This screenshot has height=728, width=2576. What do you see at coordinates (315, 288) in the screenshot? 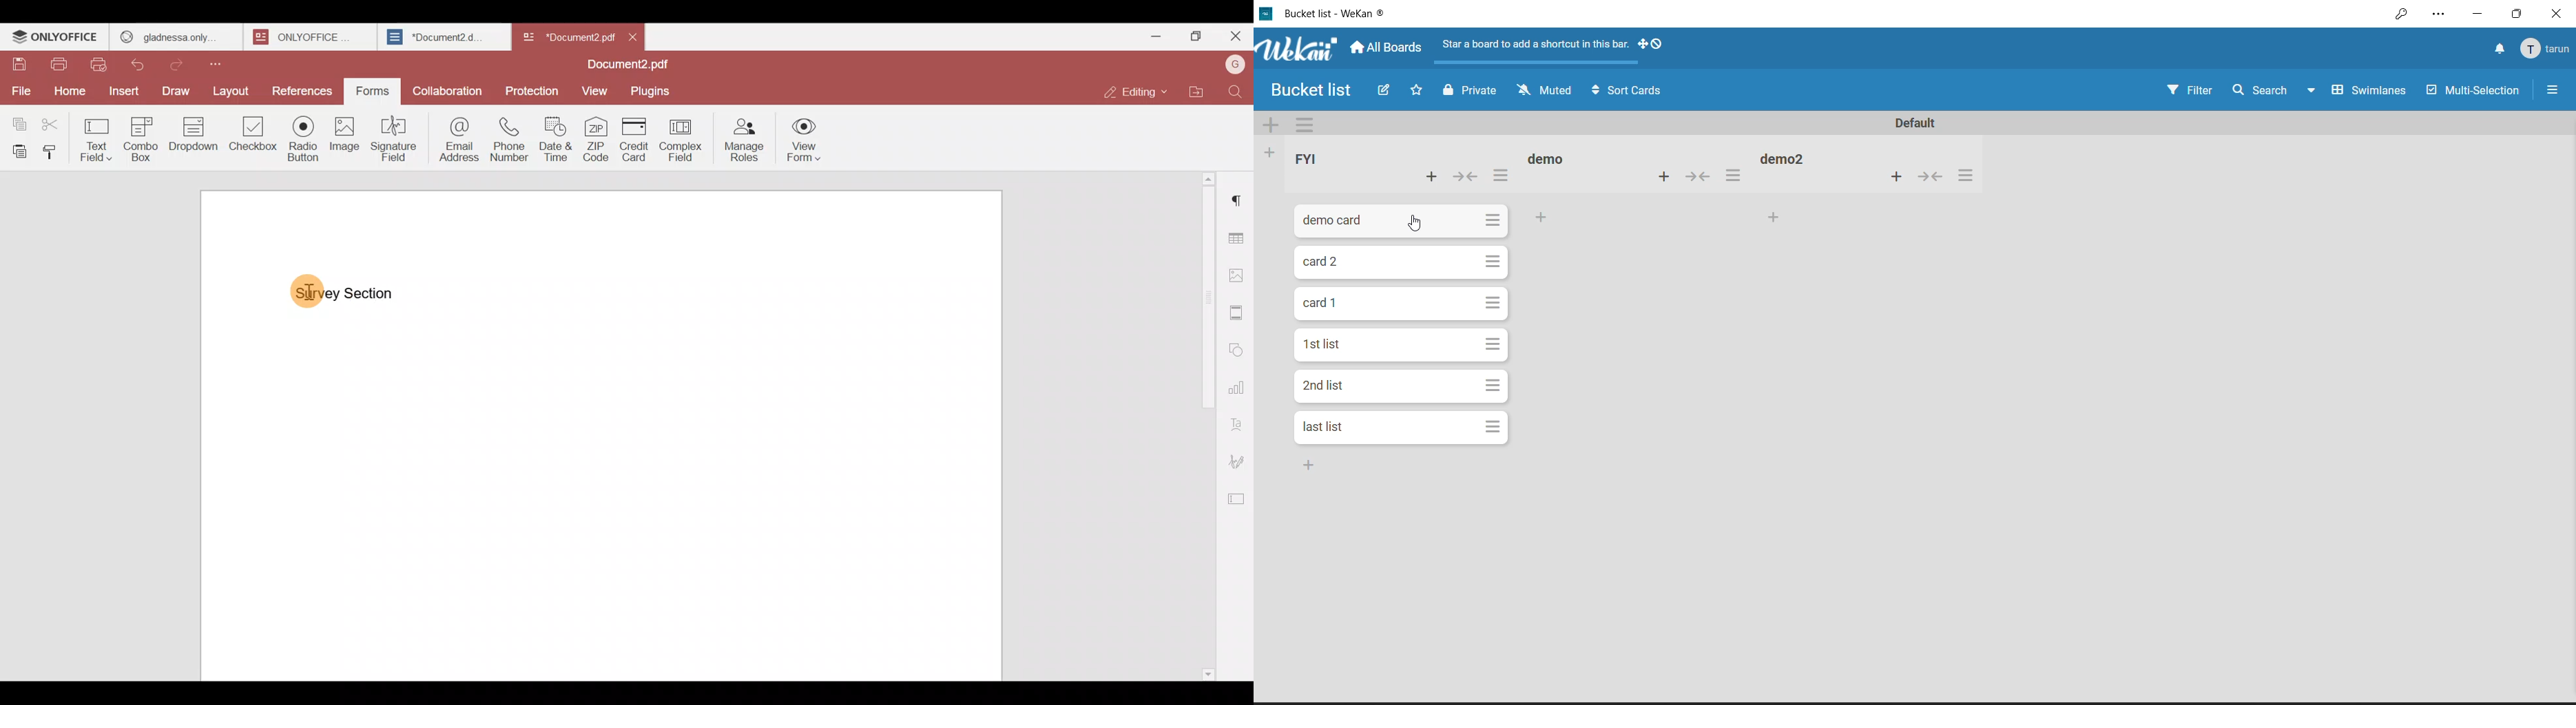
I see `text cursor` at bounding box center [315, 288].